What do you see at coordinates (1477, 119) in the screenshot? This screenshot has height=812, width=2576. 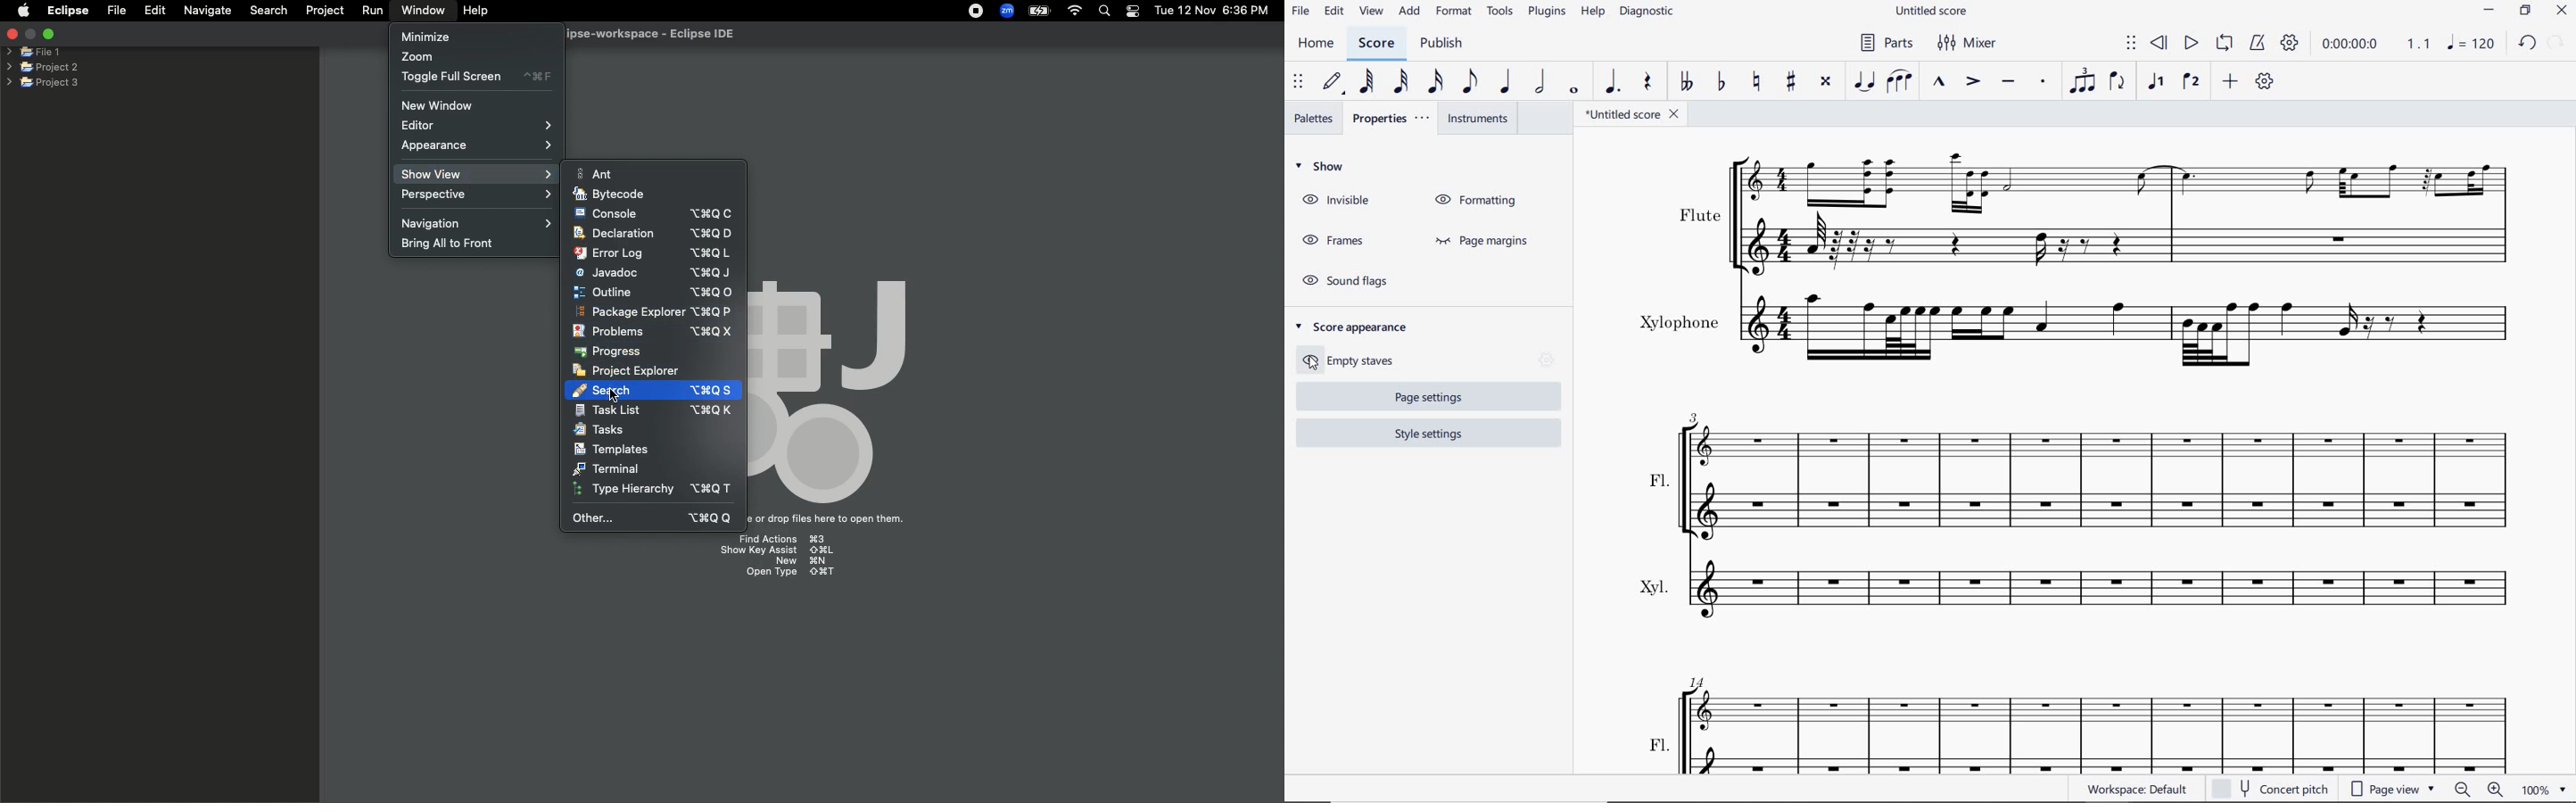 I see `INSTRUMENTS` at bounding box center [1477, 119].